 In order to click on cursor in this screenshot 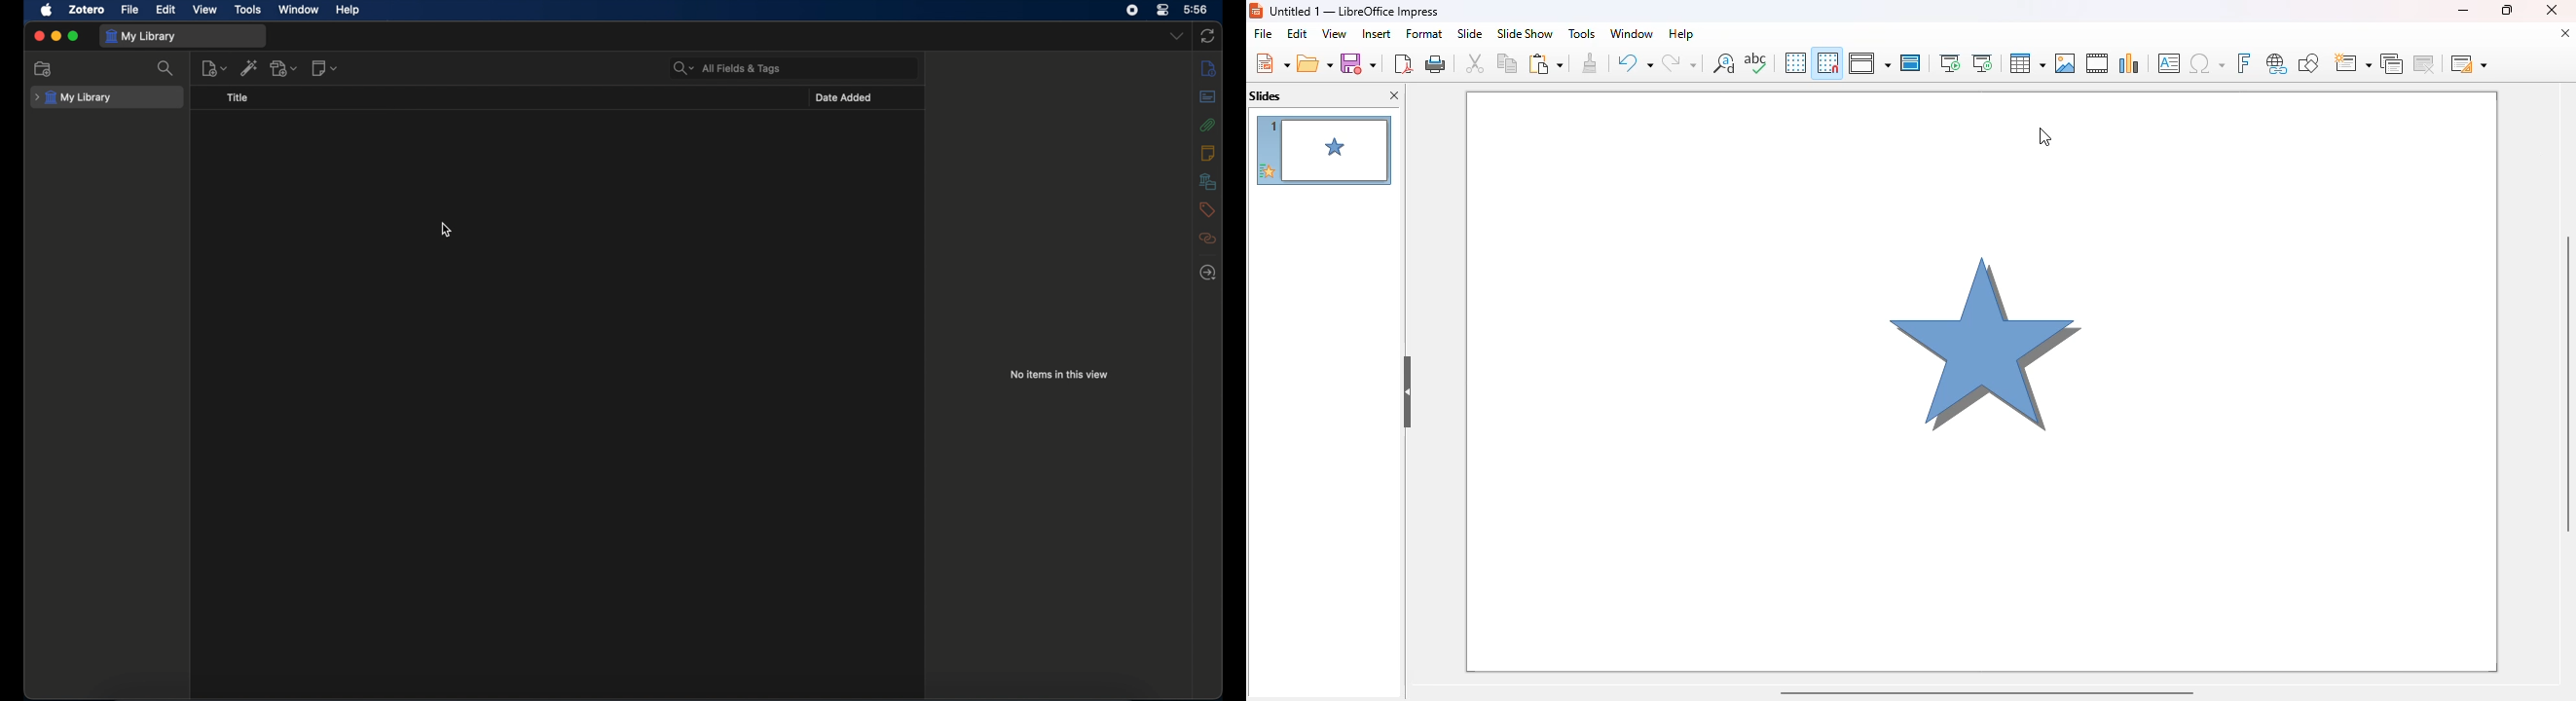, I will do `click(2045, 136)`.